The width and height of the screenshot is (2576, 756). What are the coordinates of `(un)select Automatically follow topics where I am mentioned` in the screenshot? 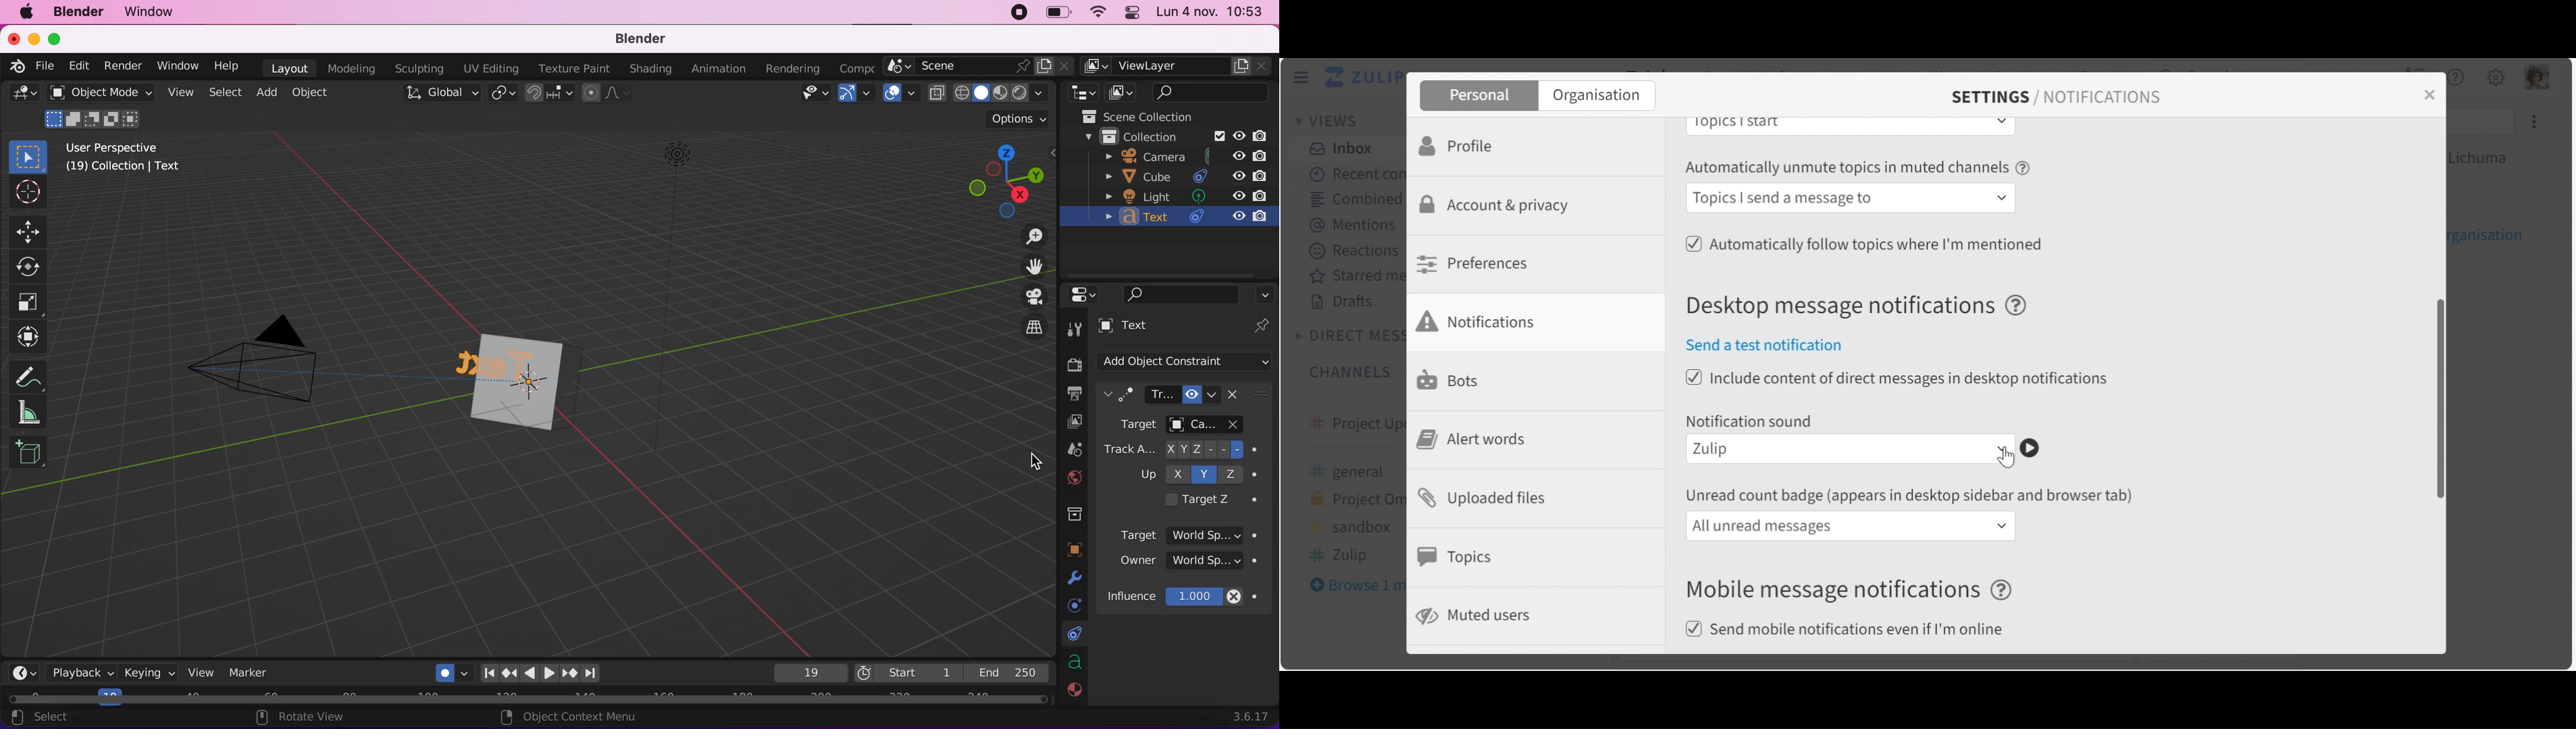 It's located at (1863, 242).